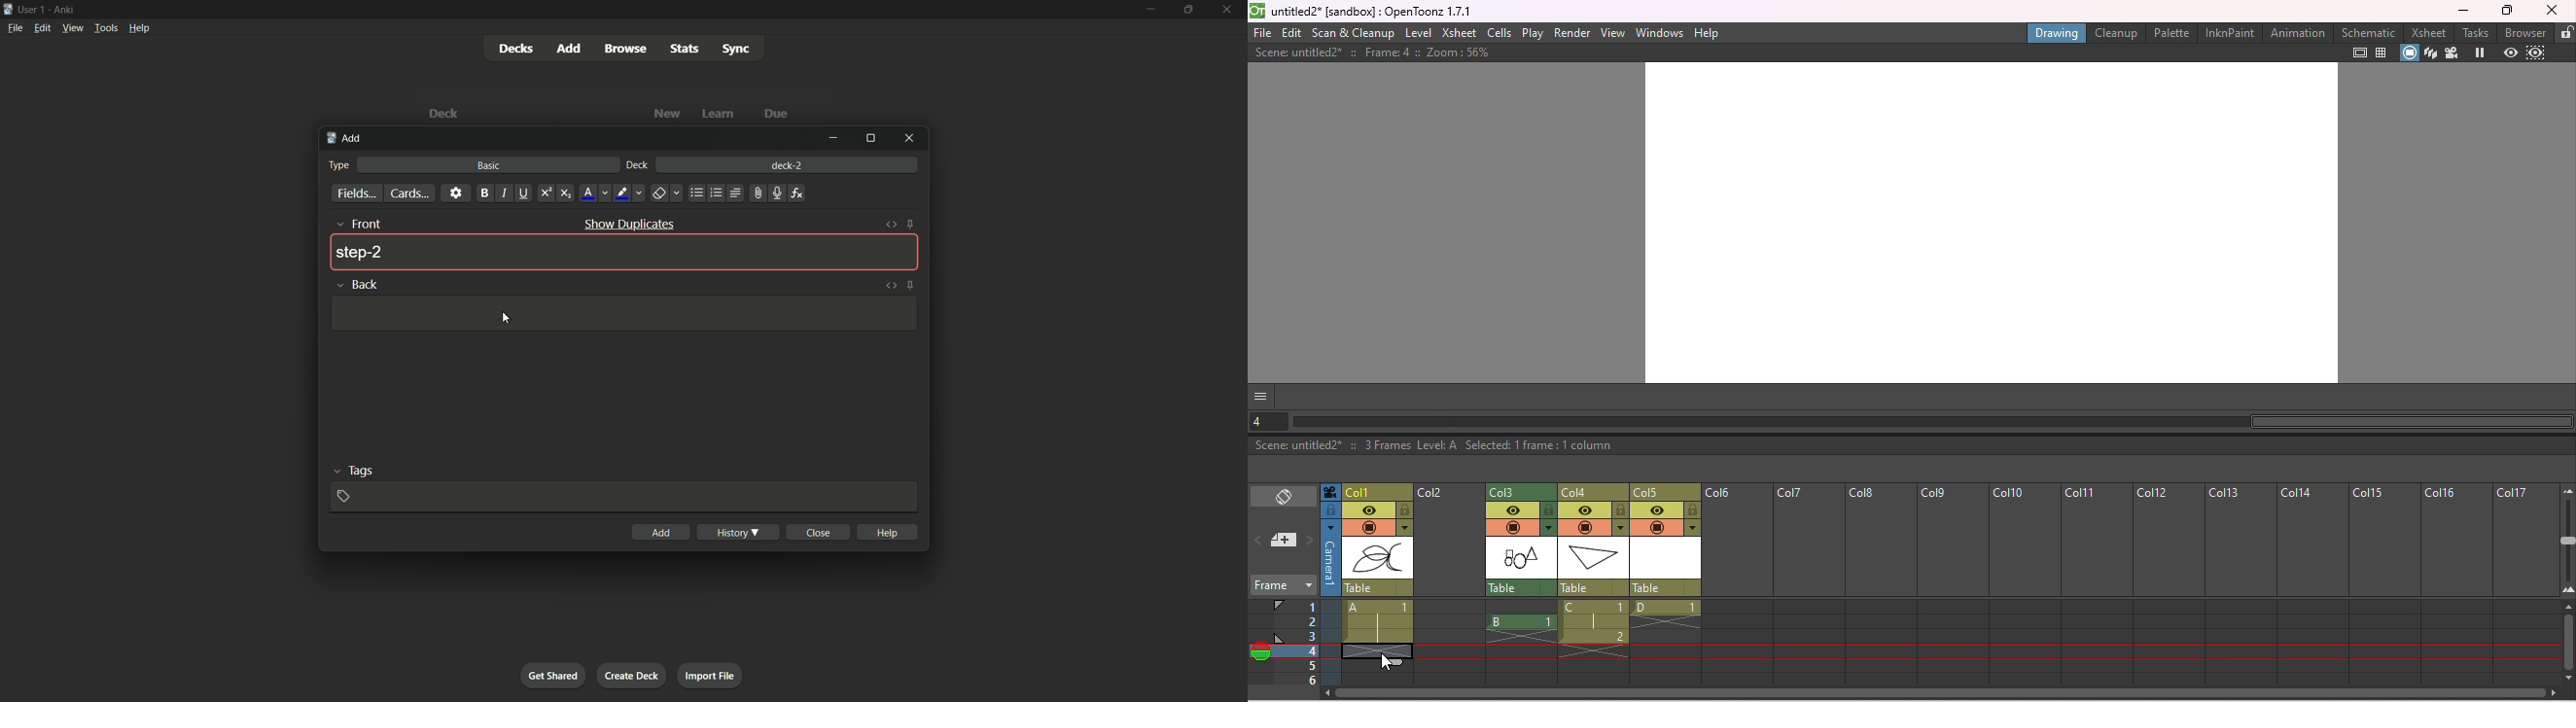 The width and height of the screenshot is (2576, 728). I want to click on Additional column settings , so click(1620, 528).